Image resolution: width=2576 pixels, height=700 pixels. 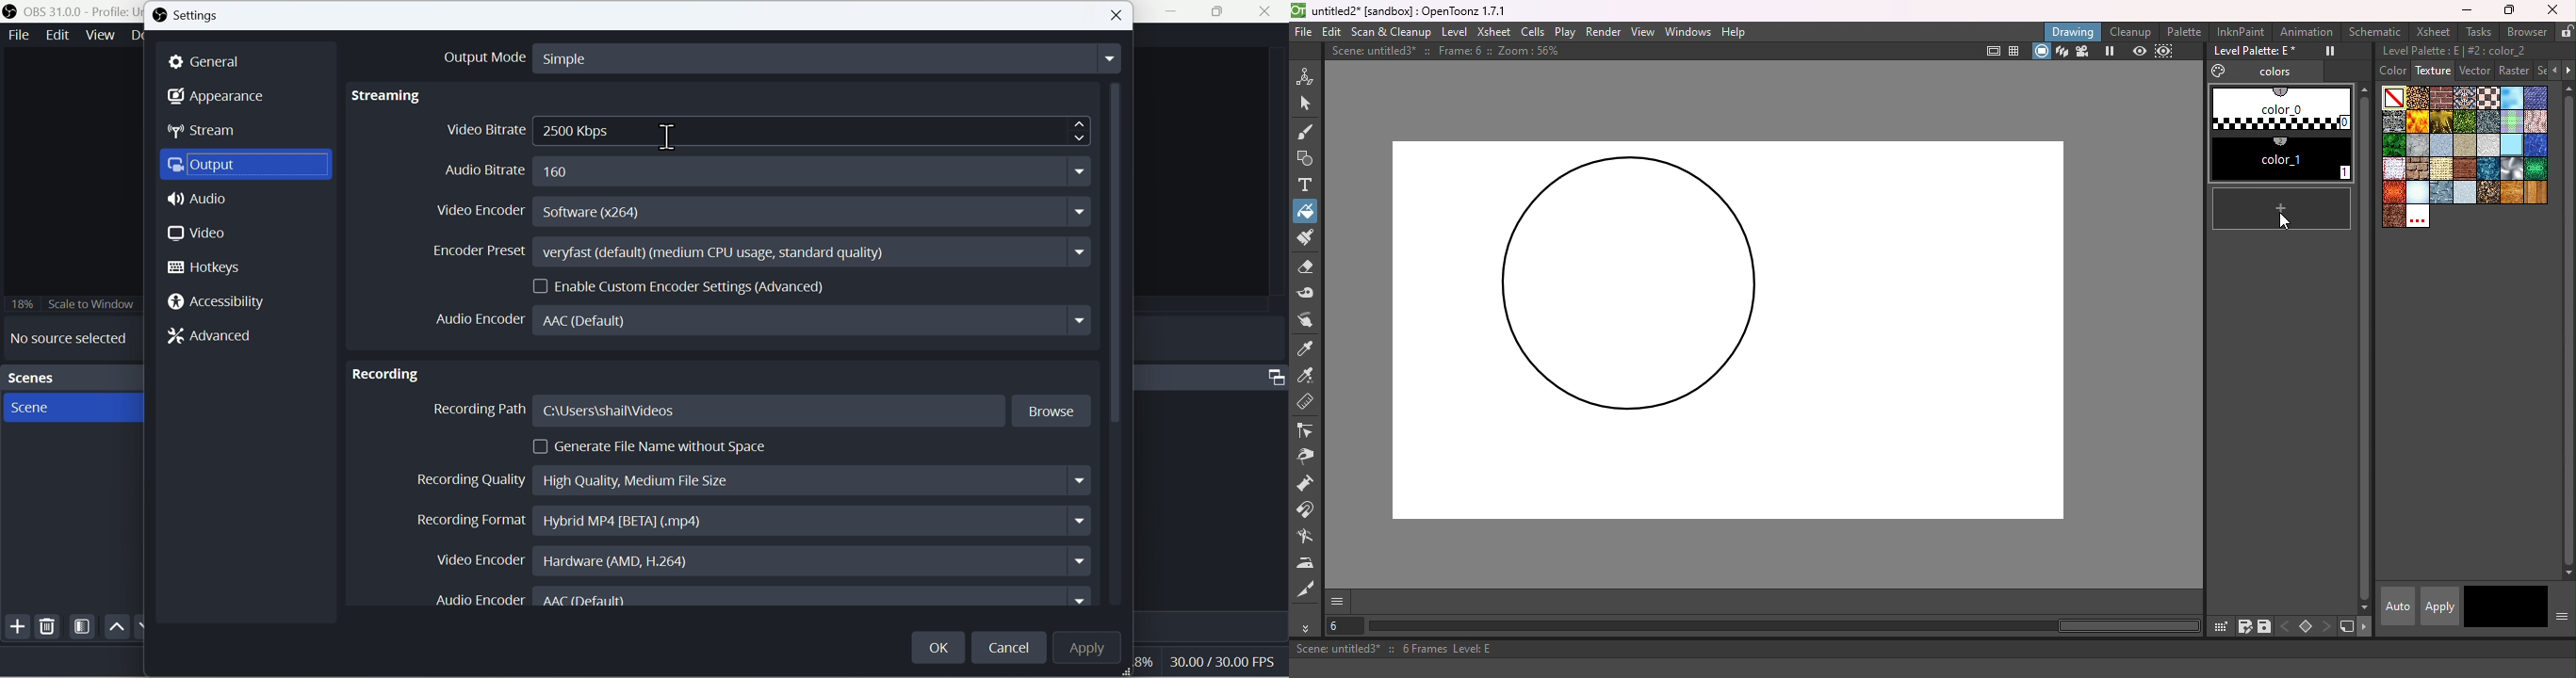 What do you see at coordinates (2419, 121) in the screenshot?
I see `Flame.bmp` at bounding box center [2419, 121].